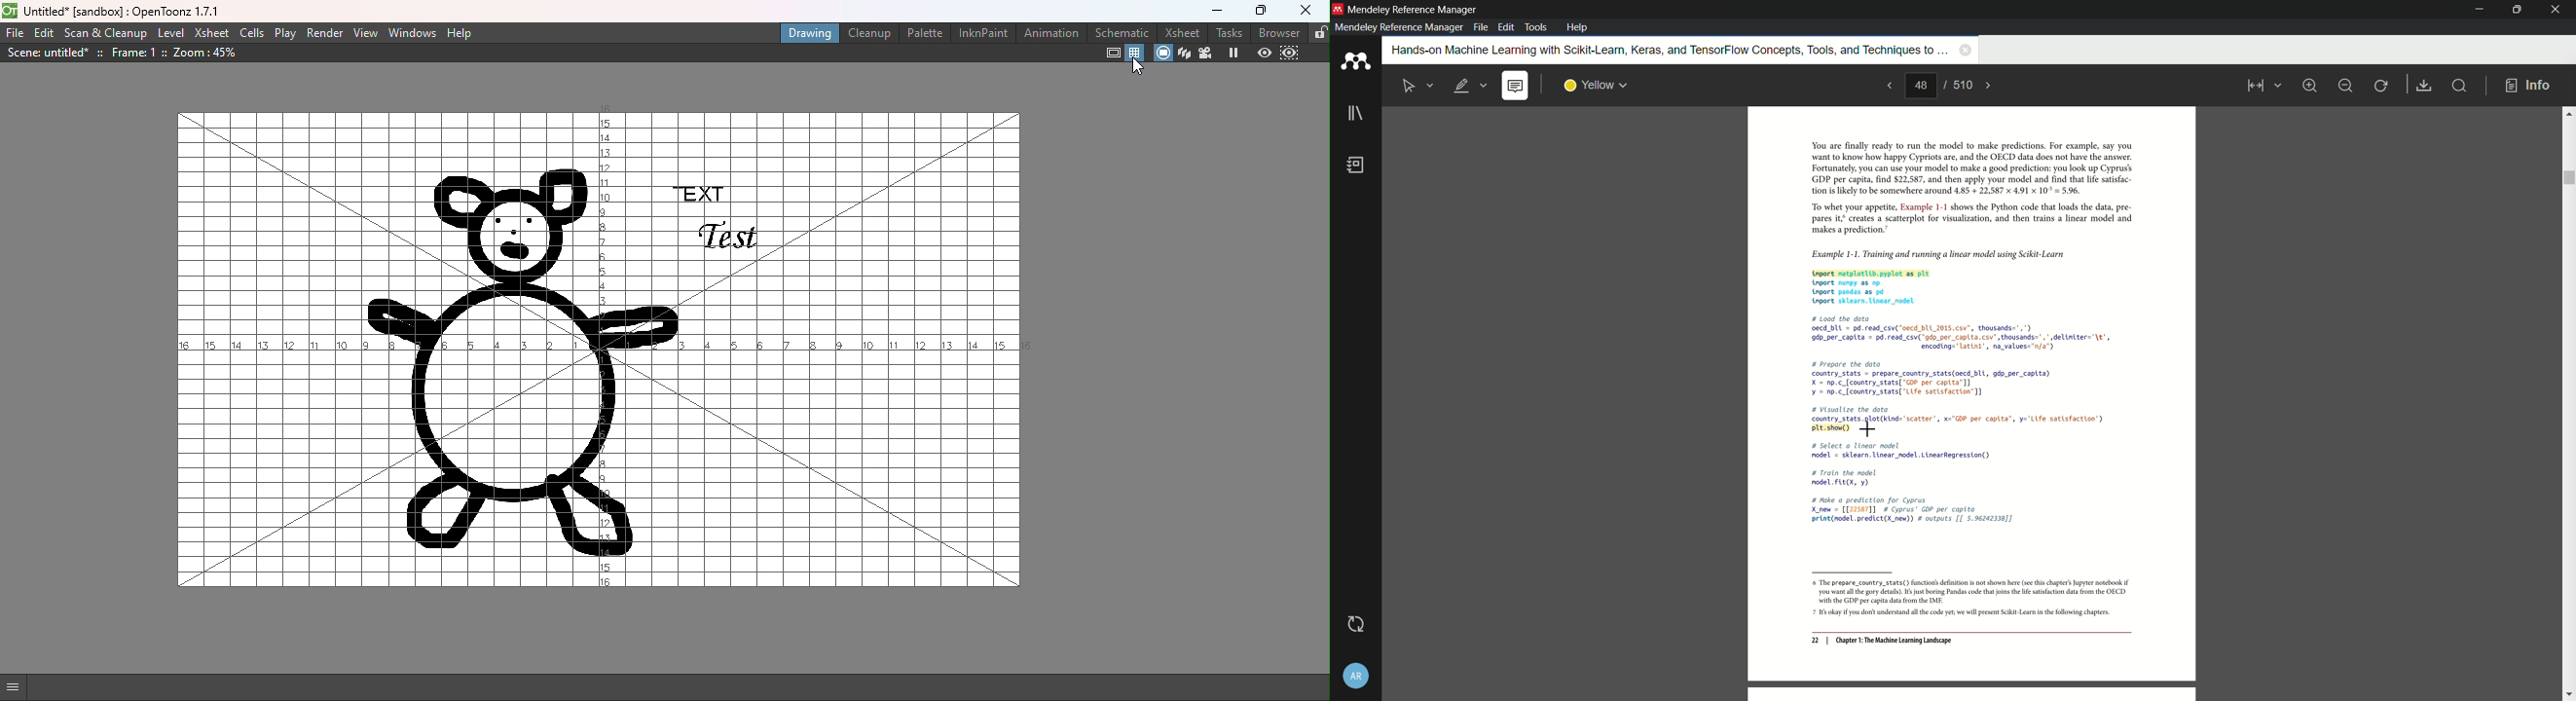  What do you see at coordinates (978, 33) in the screenshot?
I see `InknPaint` at bounding box center [978, 33].